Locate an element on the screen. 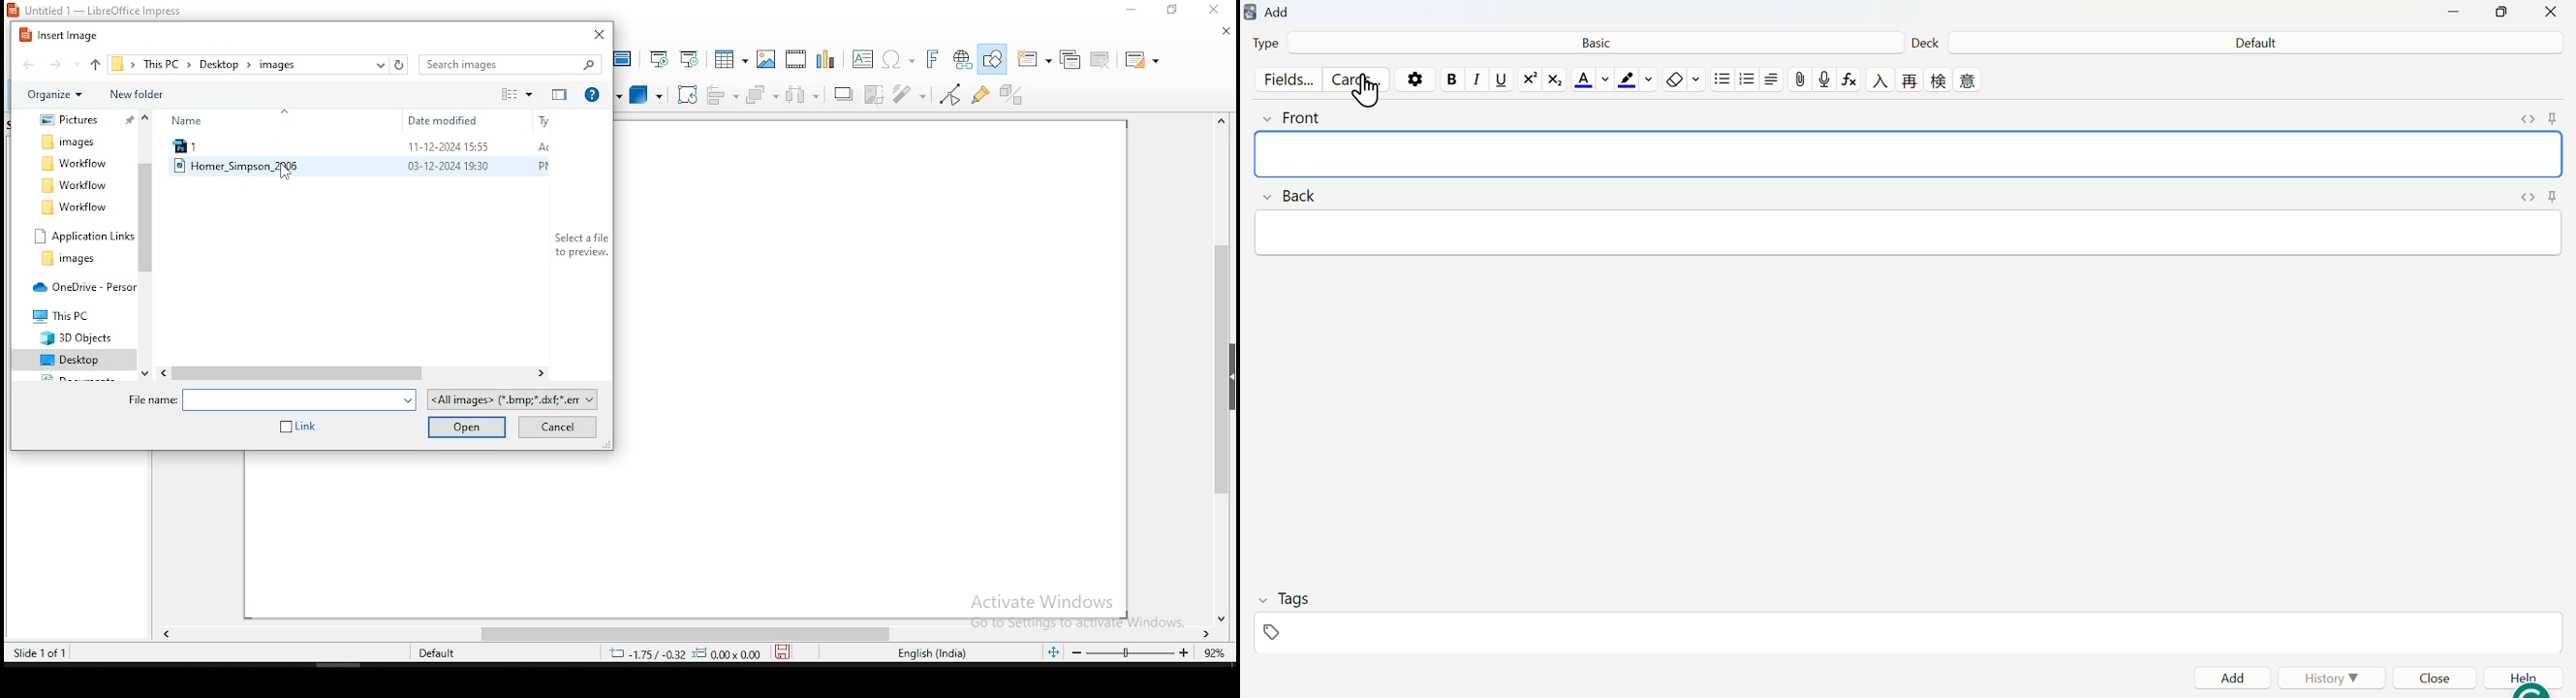  view is located at coordinates (517, 94).